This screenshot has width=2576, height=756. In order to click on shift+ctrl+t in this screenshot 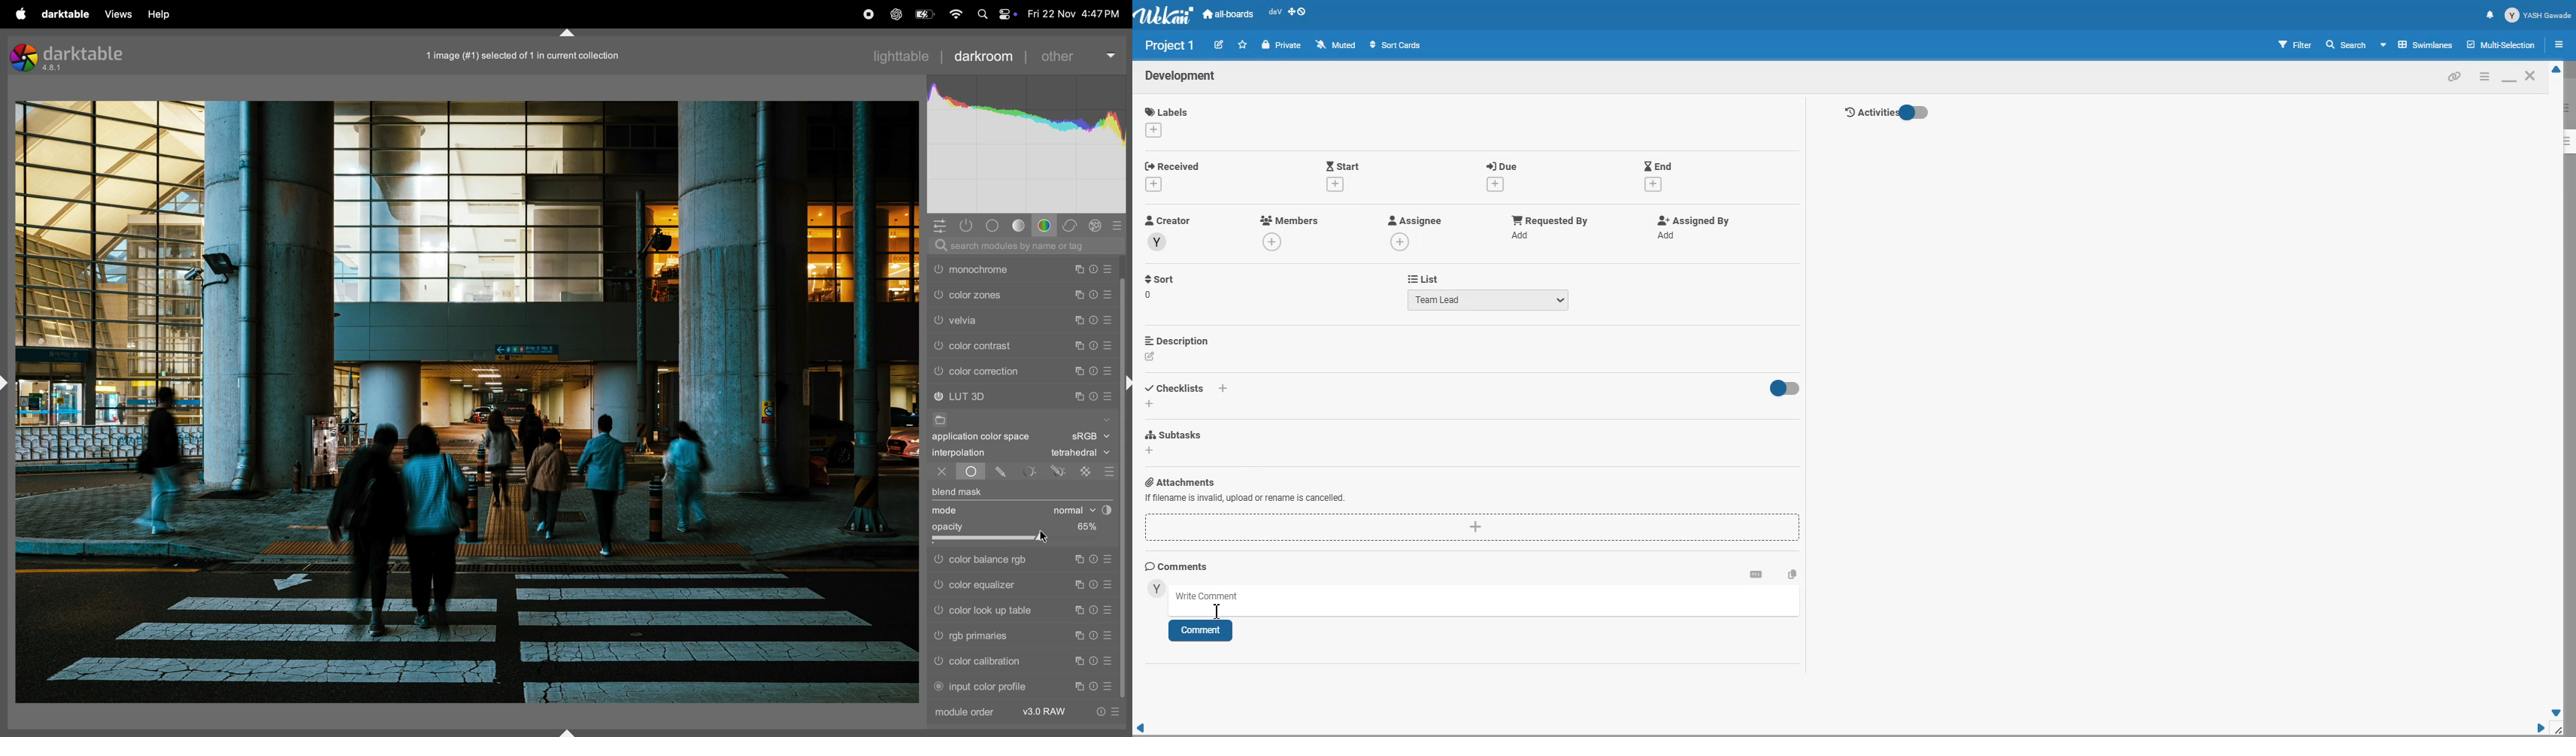, I will do `click(566, 32)`.